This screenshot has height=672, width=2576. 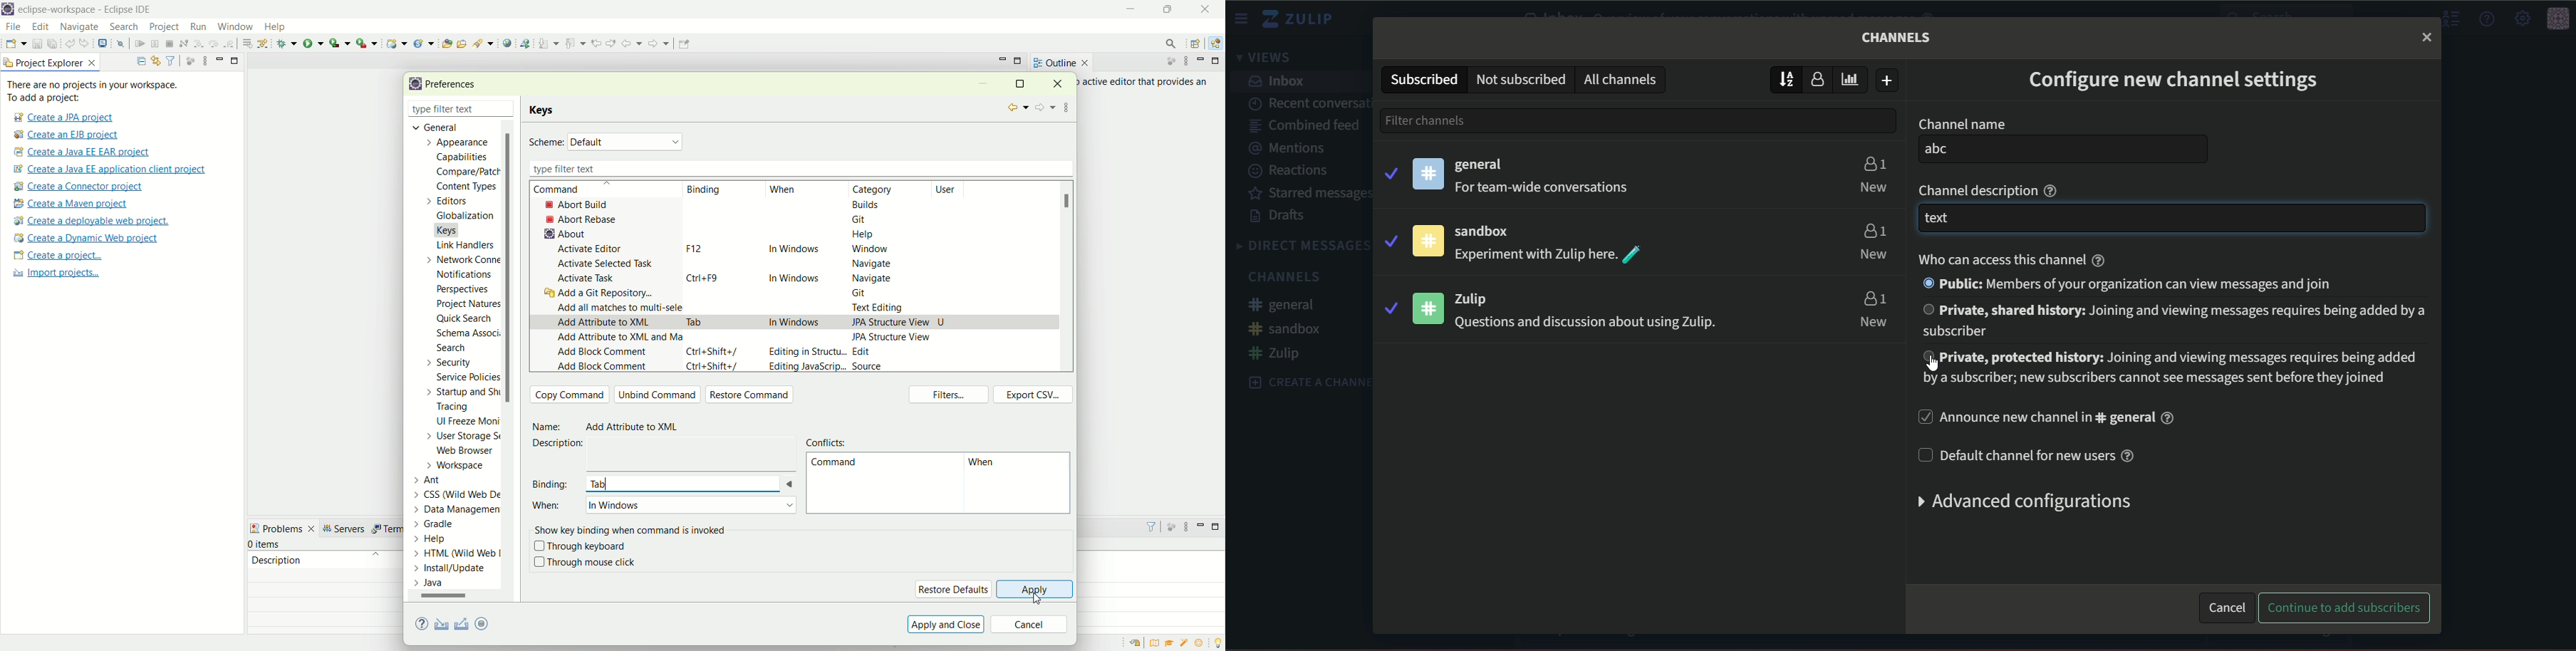 What do you see at coordinates (469, 452) in the screenshot?
I see `web browser` at bounding box center [469, 452].